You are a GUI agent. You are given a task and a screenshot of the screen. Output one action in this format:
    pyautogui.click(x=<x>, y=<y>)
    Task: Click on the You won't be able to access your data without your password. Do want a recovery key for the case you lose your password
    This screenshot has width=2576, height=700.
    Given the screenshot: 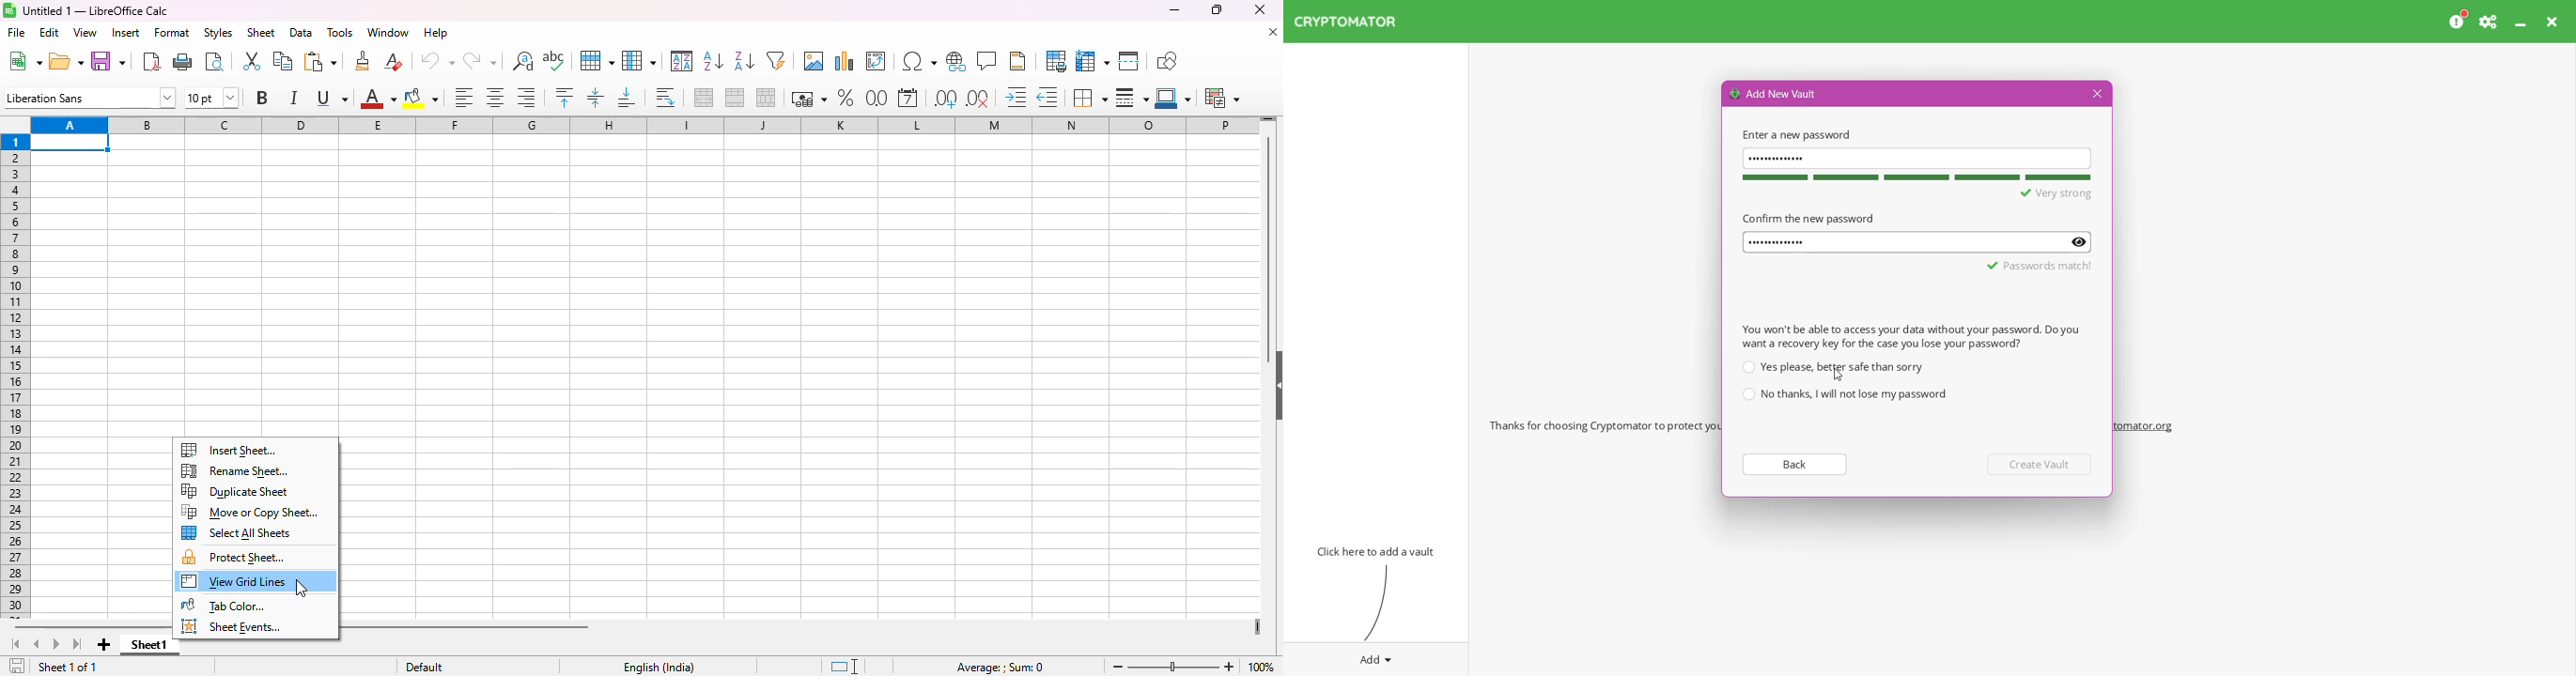 What is the action you would take?
    pyautogui.click(x=1911, y=336)
    